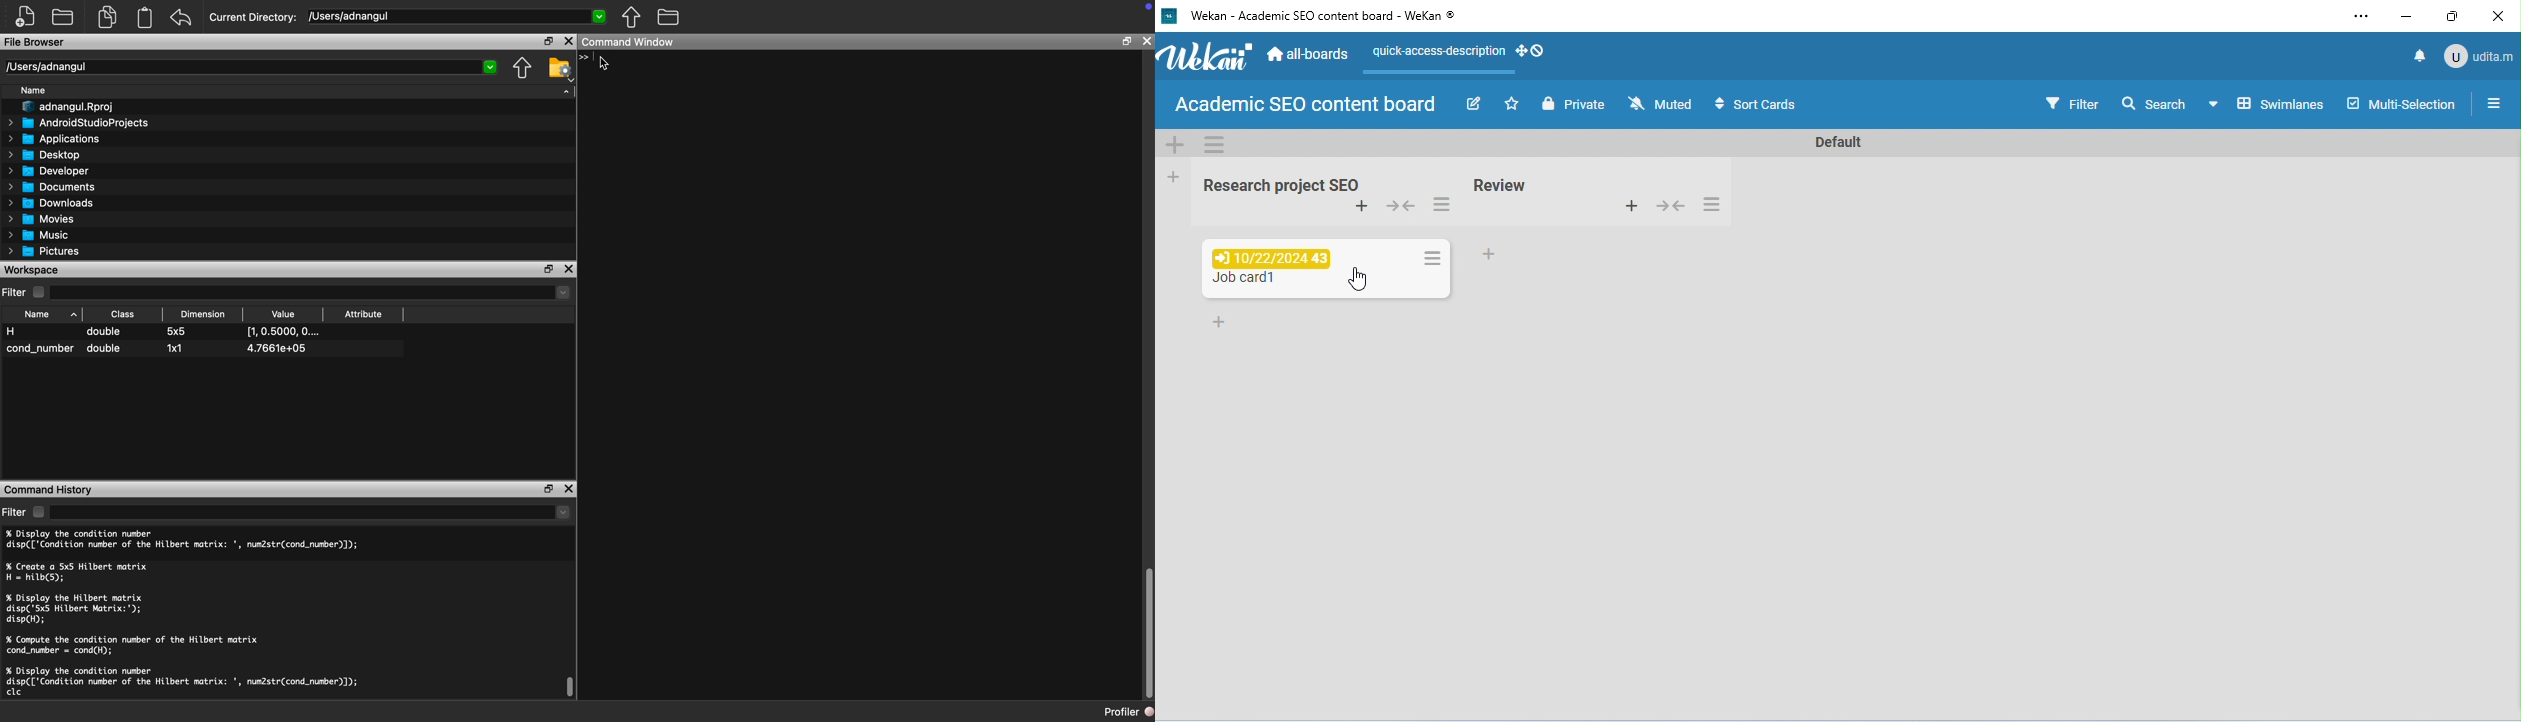 The width and height of the screenshot is (2548, 728). What do you see at coordinates (2265, 103) in the screenshot?
I see `board view` at bounding box center [2265, 103].